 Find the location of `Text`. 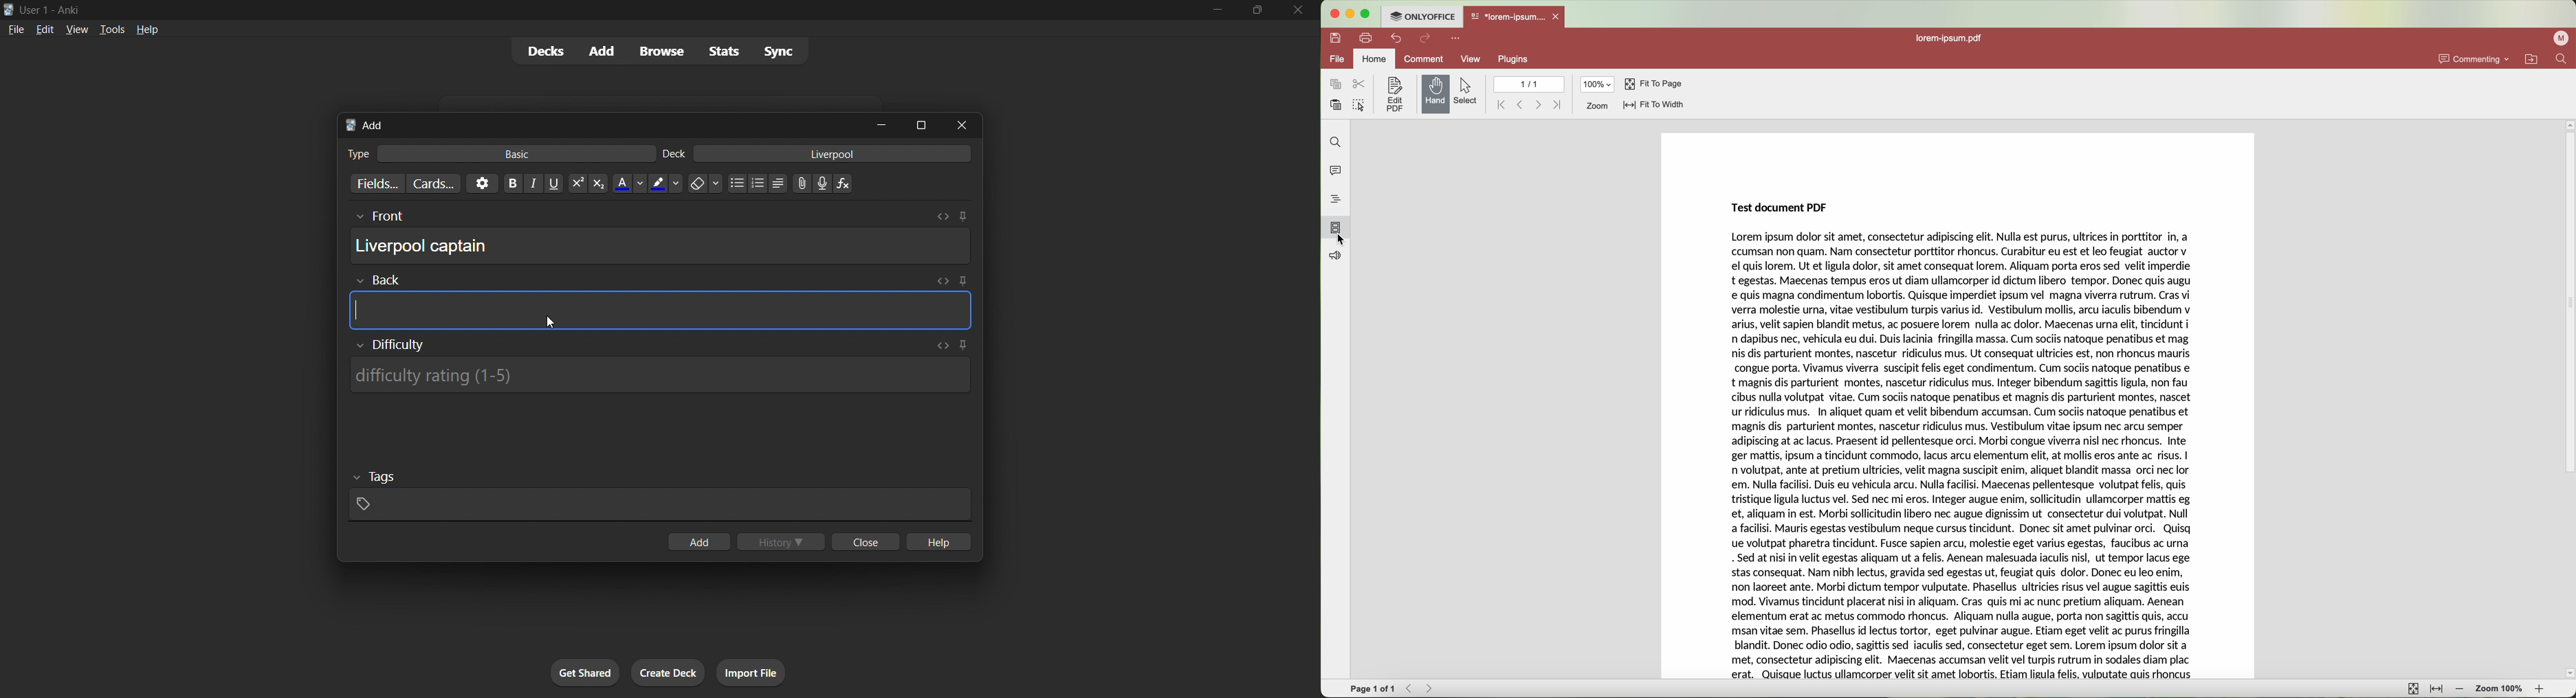

Text is located at coordinates (357, 154).